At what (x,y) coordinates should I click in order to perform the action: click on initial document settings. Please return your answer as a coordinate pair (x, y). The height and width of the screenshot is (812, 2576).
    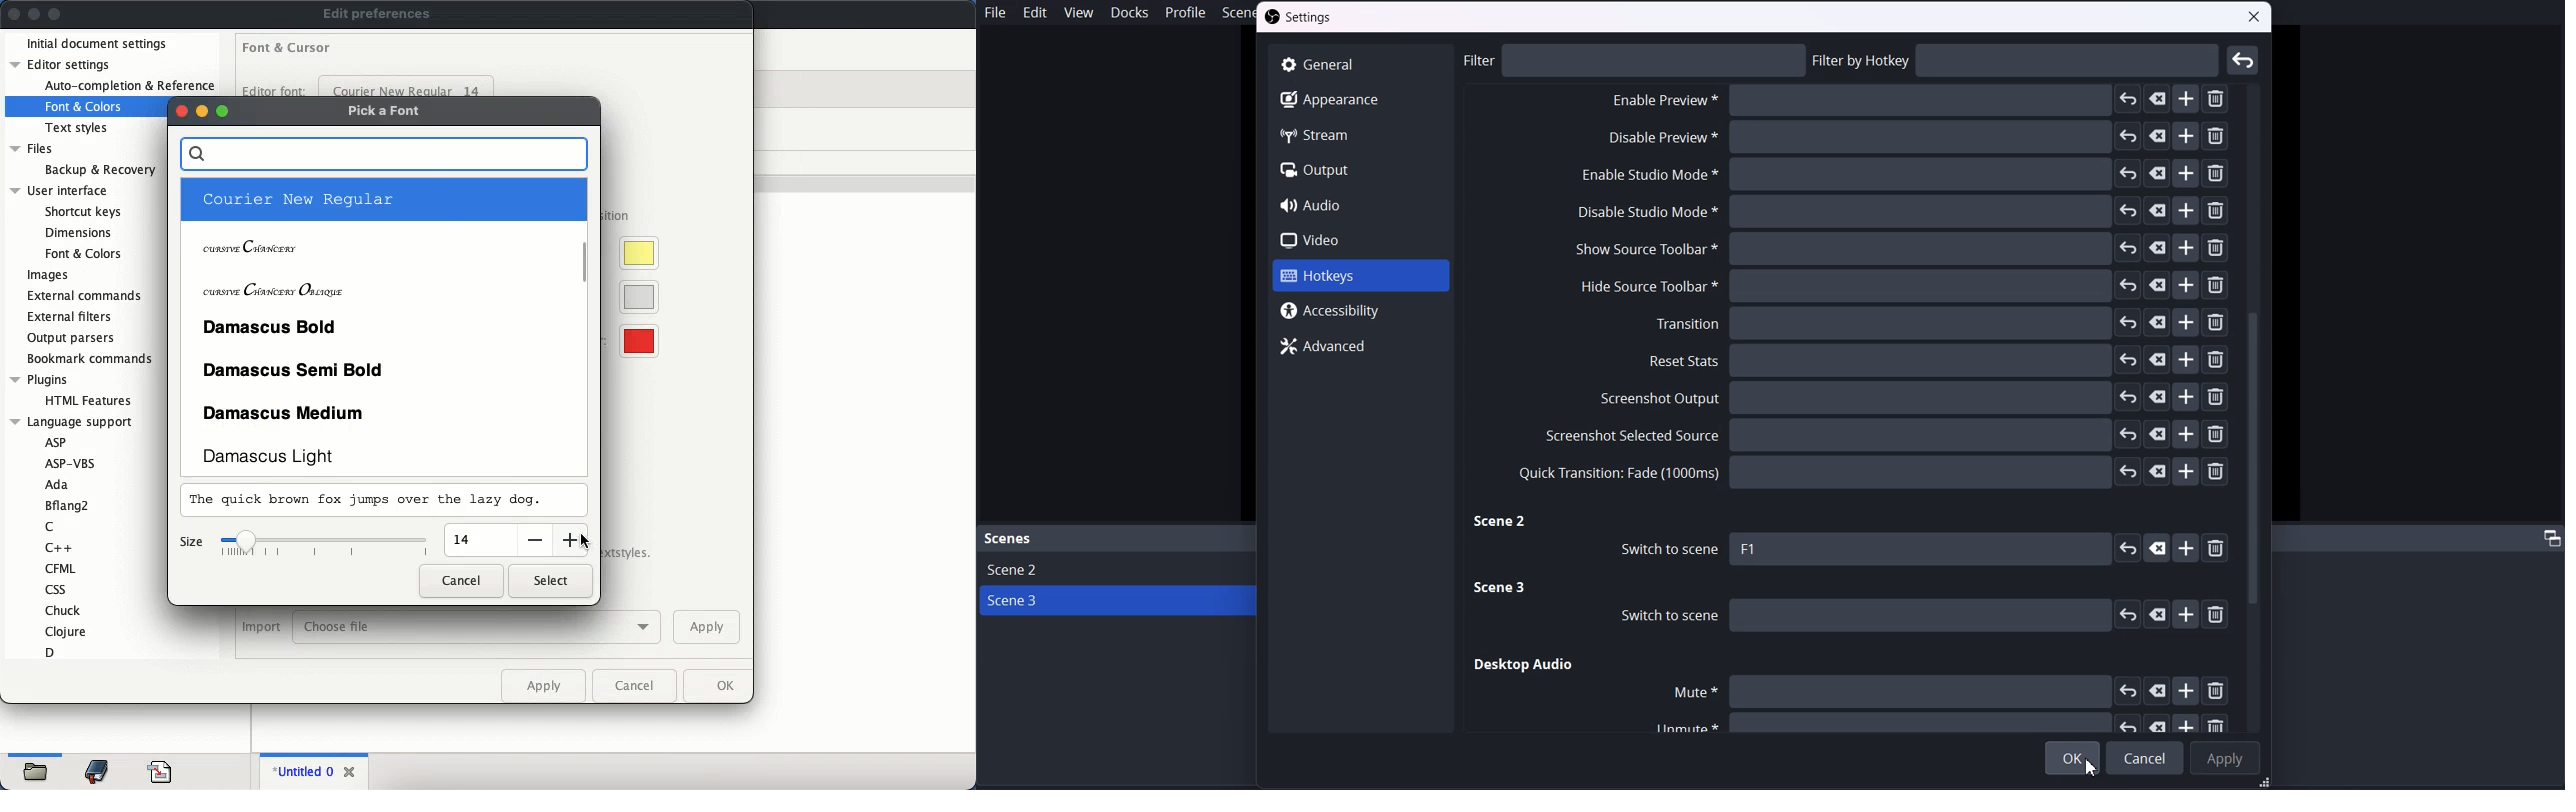
    Looking at the image, I should click on (98, 45).